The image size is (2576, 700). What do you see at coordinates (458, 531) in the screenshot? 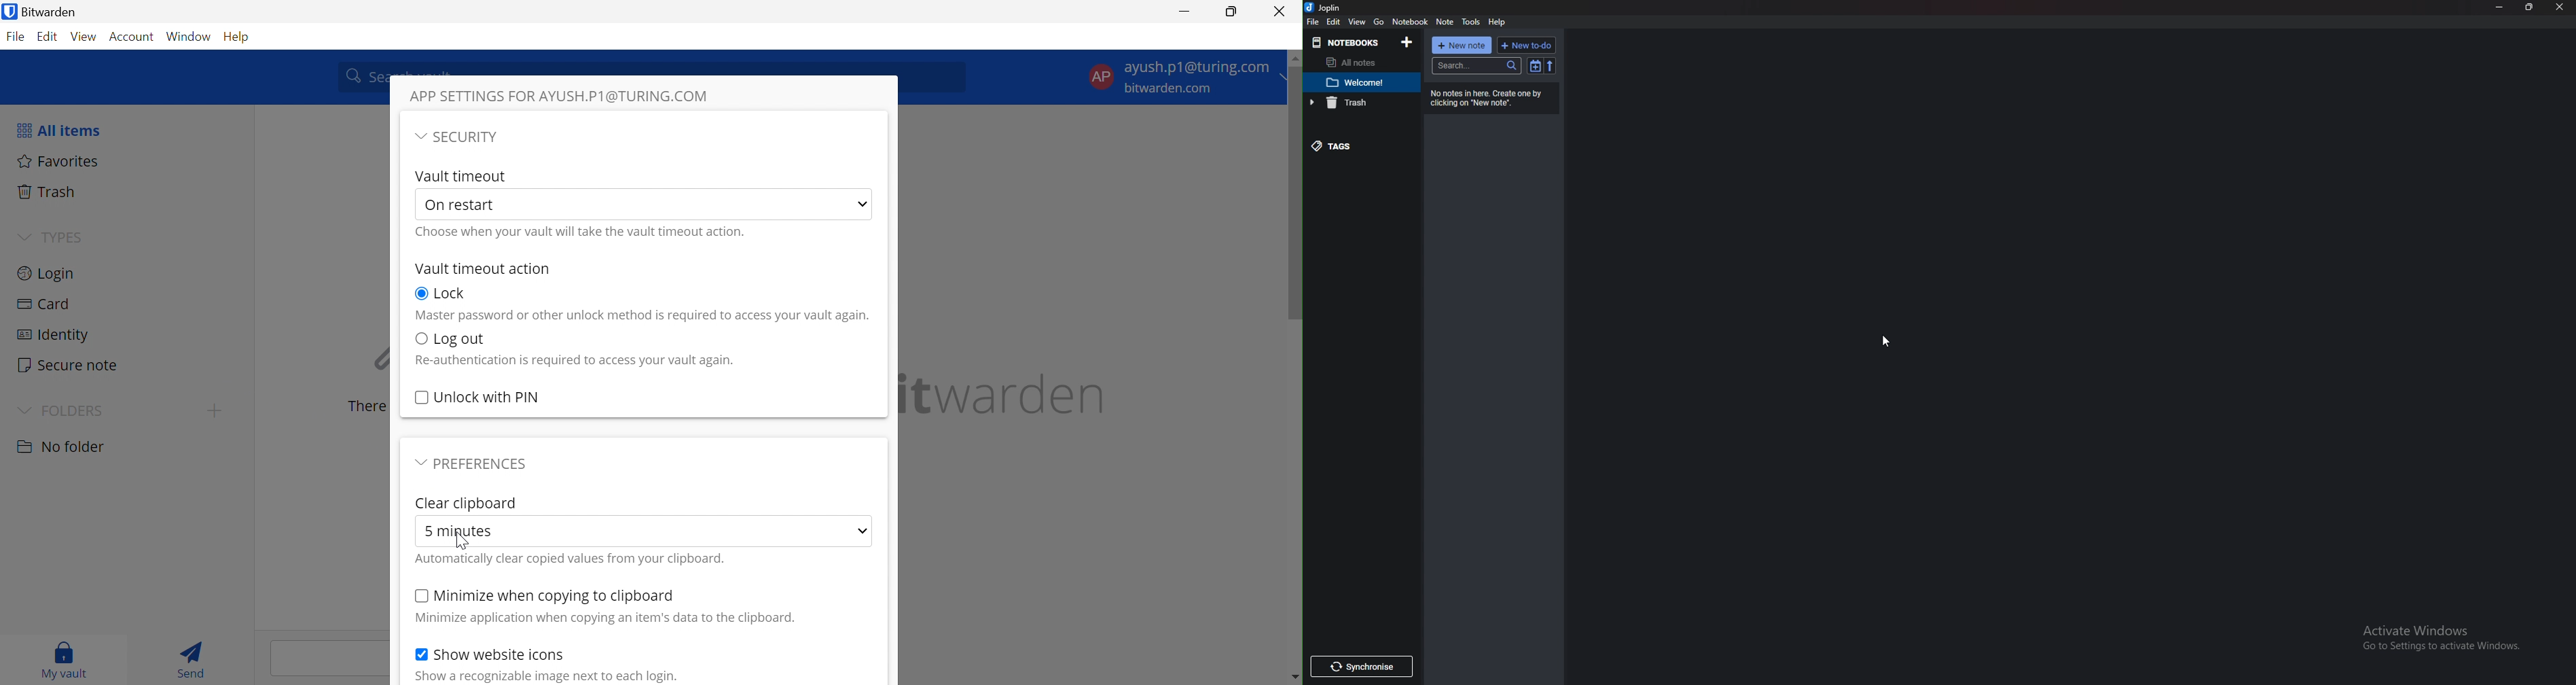
I see `5 minutes` at bounding box center [458, 531].